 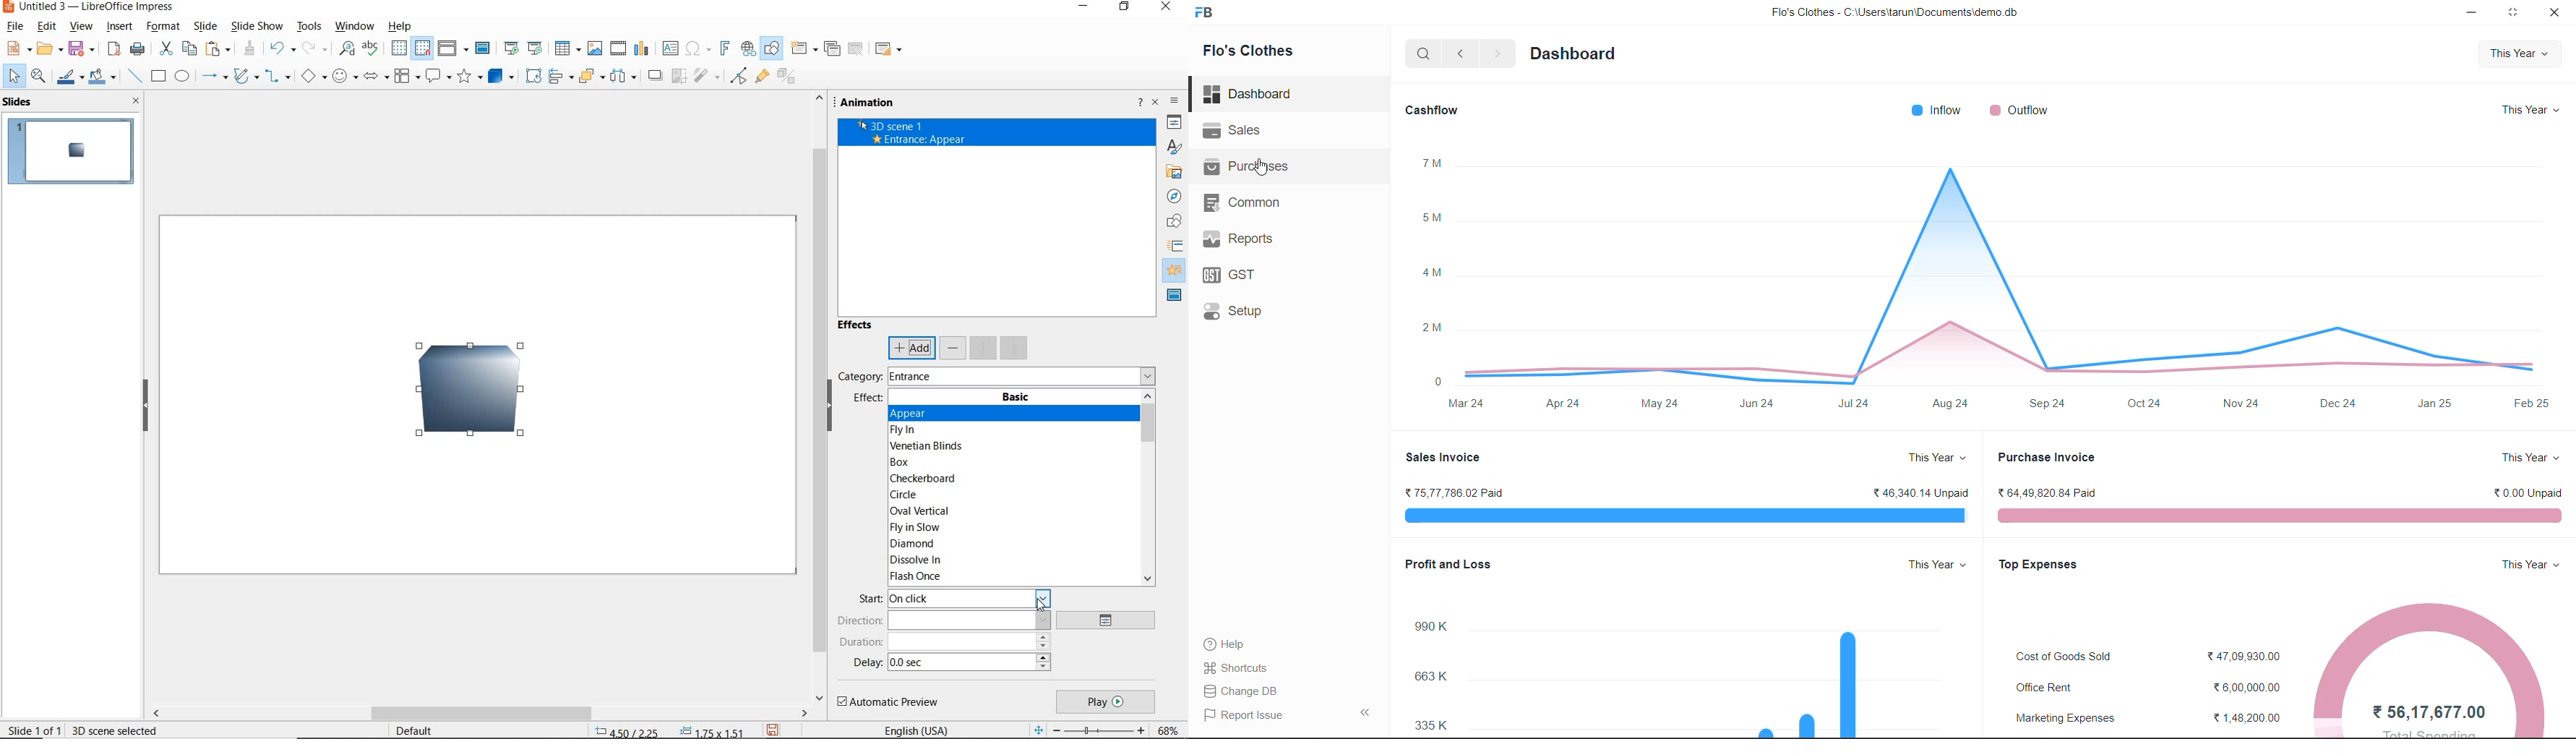 I want to click on position & size, so click(x=671, y=730).